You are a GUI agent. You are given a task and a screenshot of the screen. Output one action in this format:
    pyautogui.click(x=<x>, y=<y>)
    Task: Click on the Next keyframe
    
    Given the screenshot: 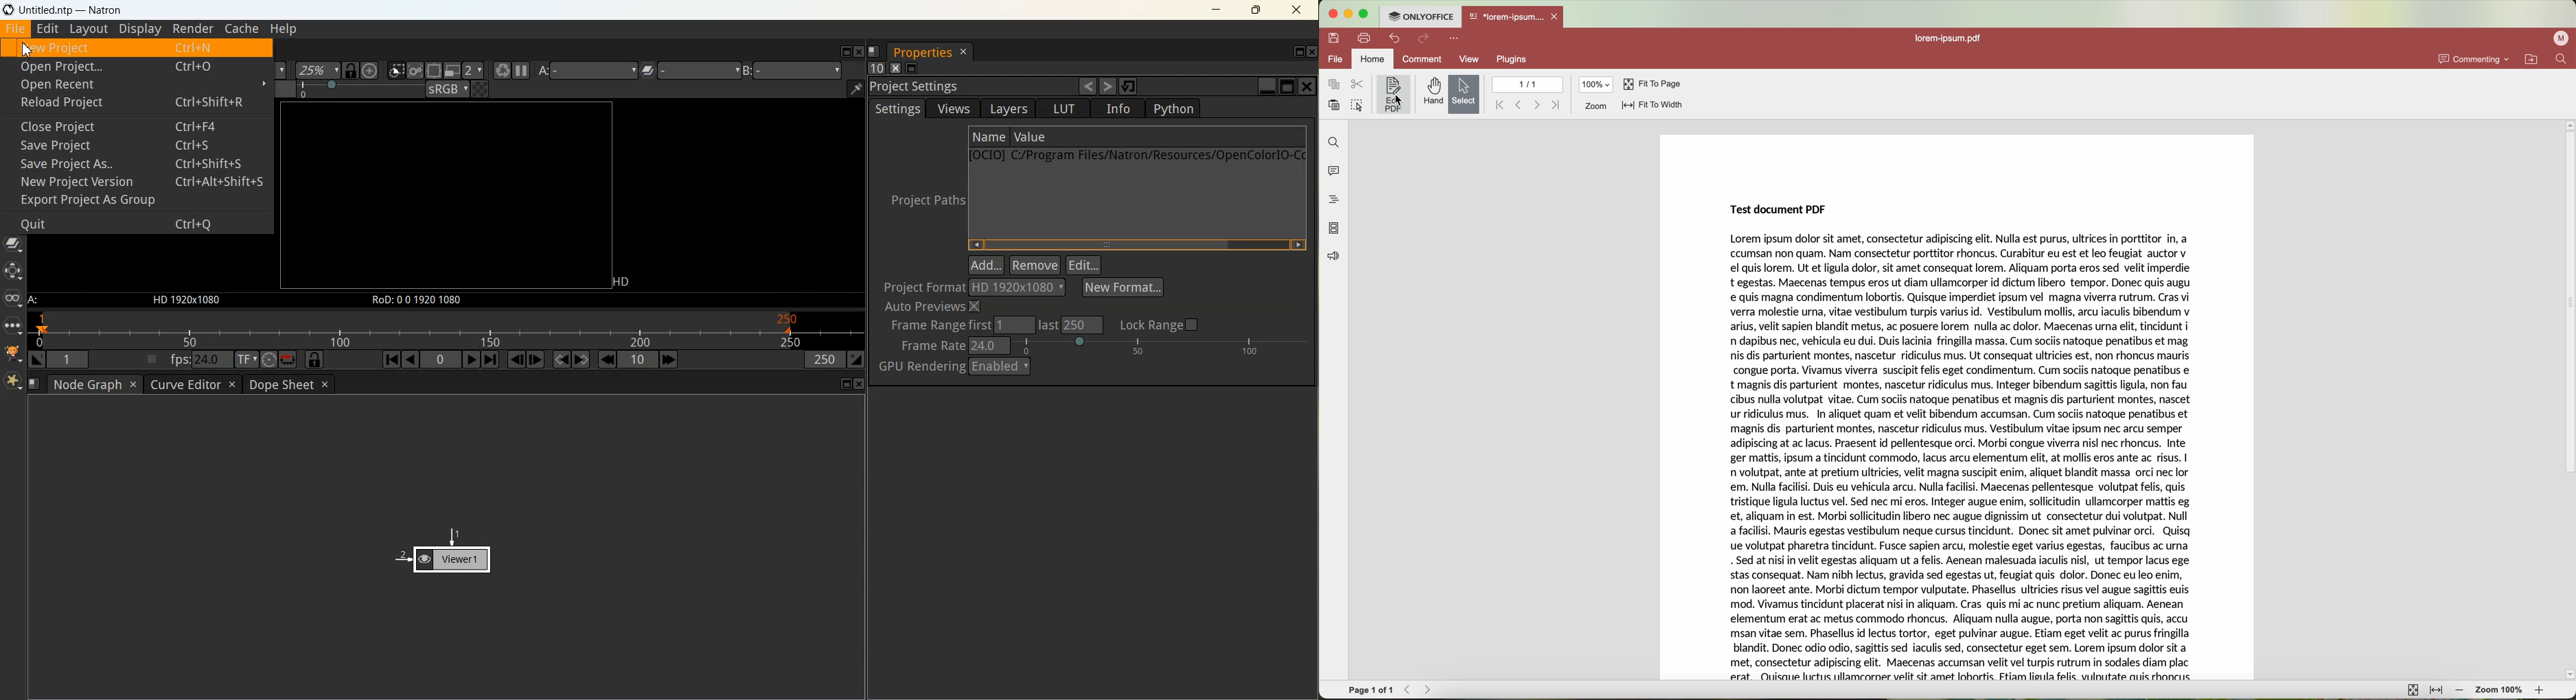 What is the action you would take?
    pyautogui.click(x=580, y=360)
    